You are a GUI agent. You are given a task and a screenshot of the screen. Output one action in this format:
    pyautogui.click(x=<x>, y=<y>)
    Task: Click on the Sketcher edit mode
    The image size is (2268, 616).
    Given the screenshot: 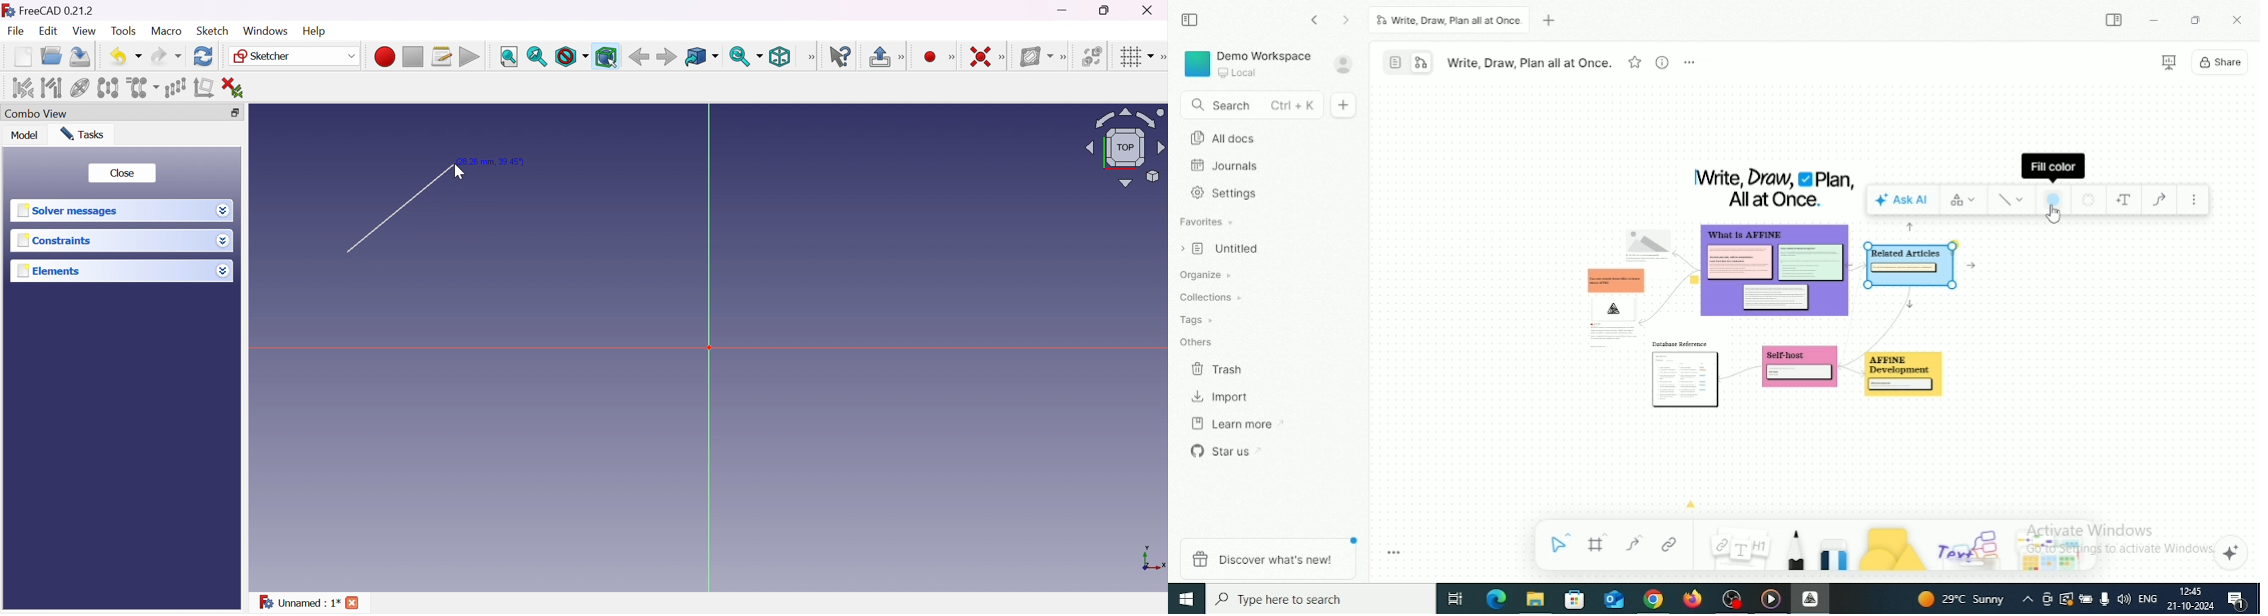 What is the action you would take?
    pyautogui.click(x=903, y=58)
    